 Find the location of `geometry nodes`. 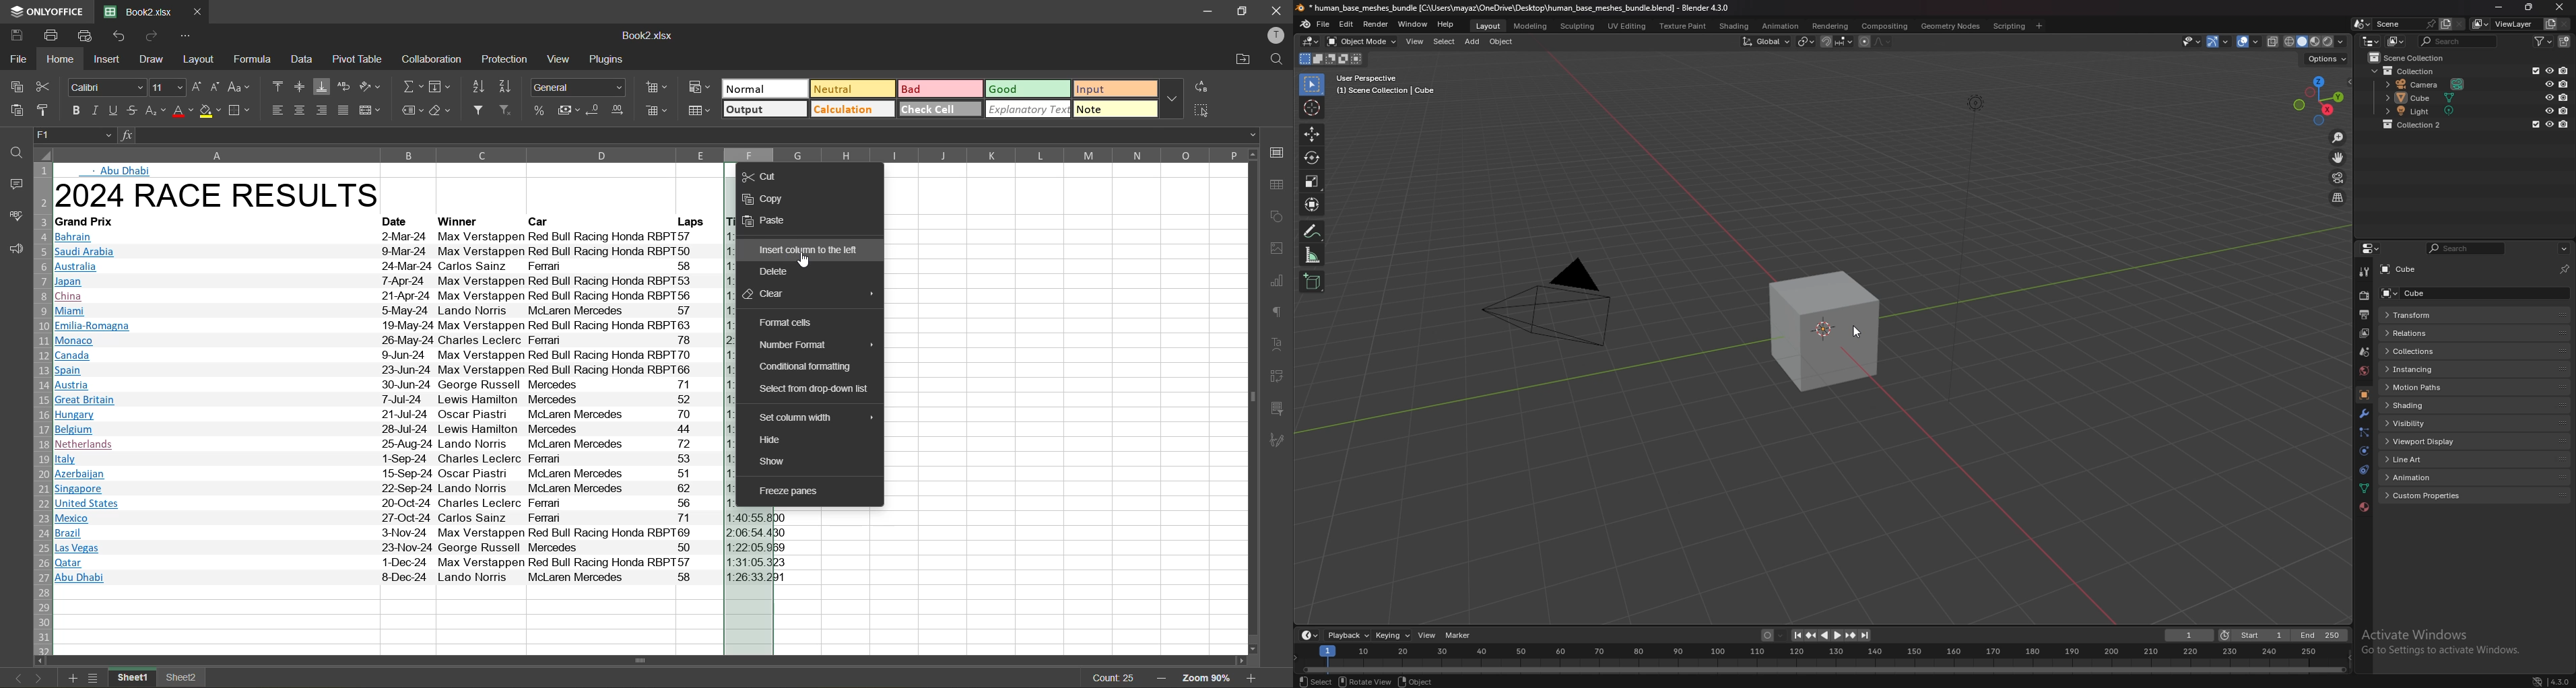

geometry nodes is located at coordinates (1950, 26).